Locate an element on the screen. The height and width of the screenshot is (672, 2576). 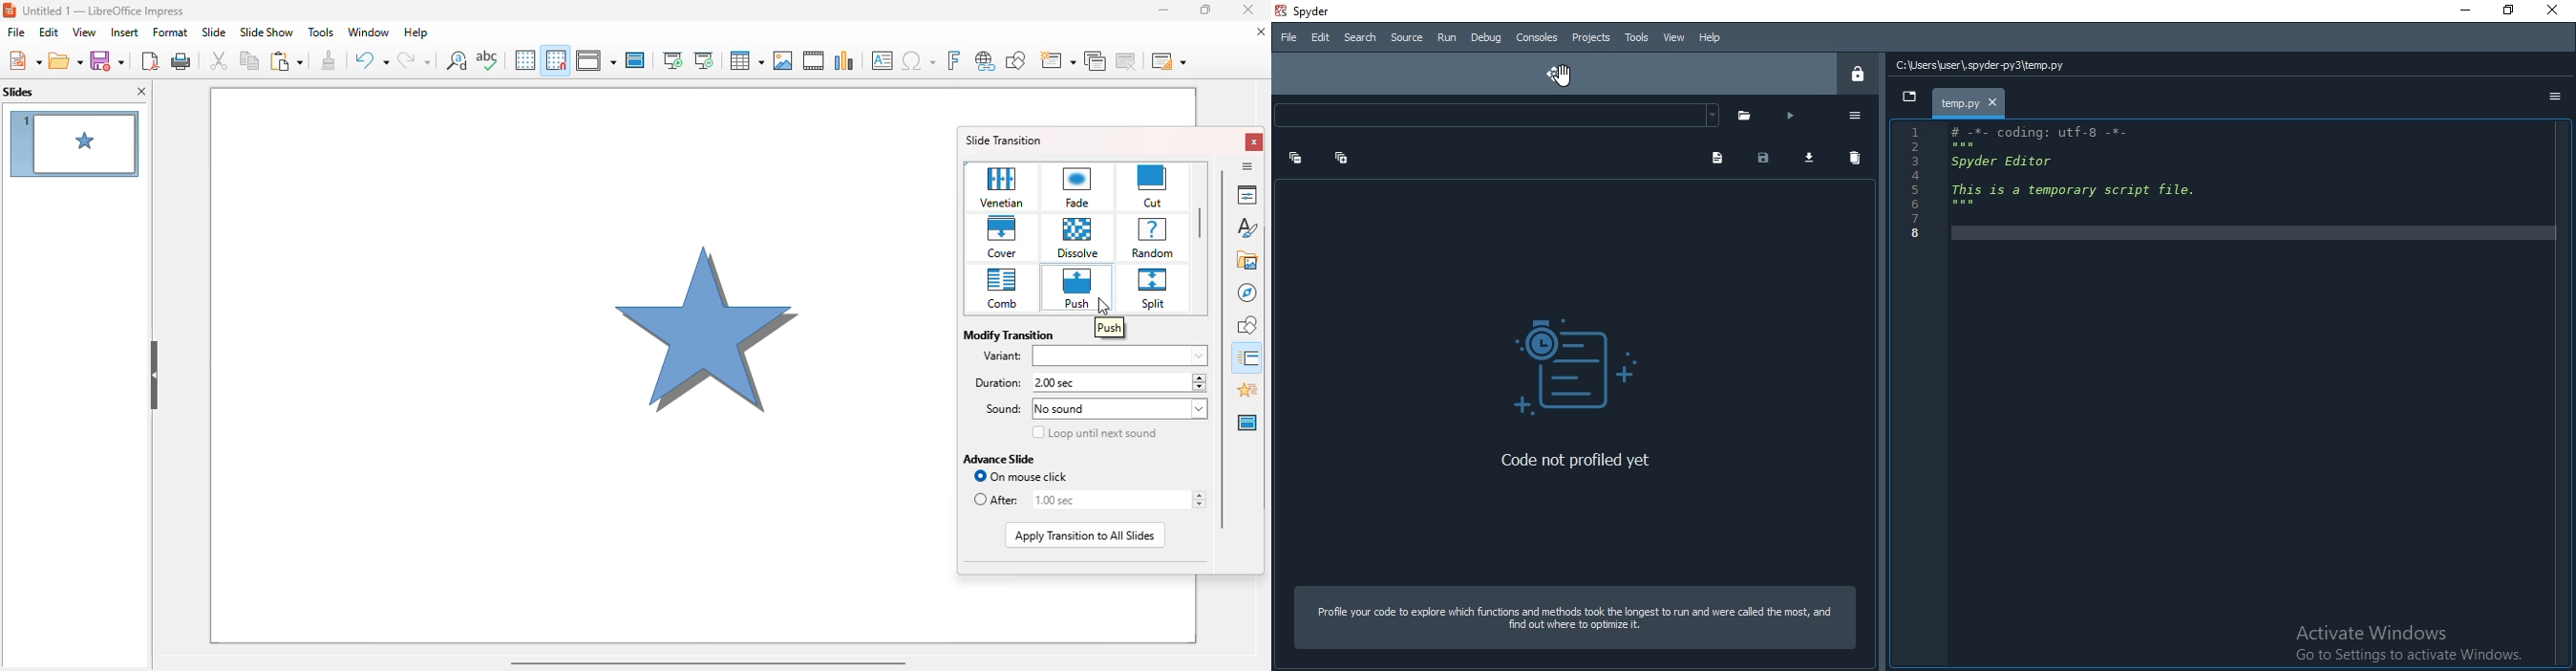
close pane is located at coordinates (142, 90).